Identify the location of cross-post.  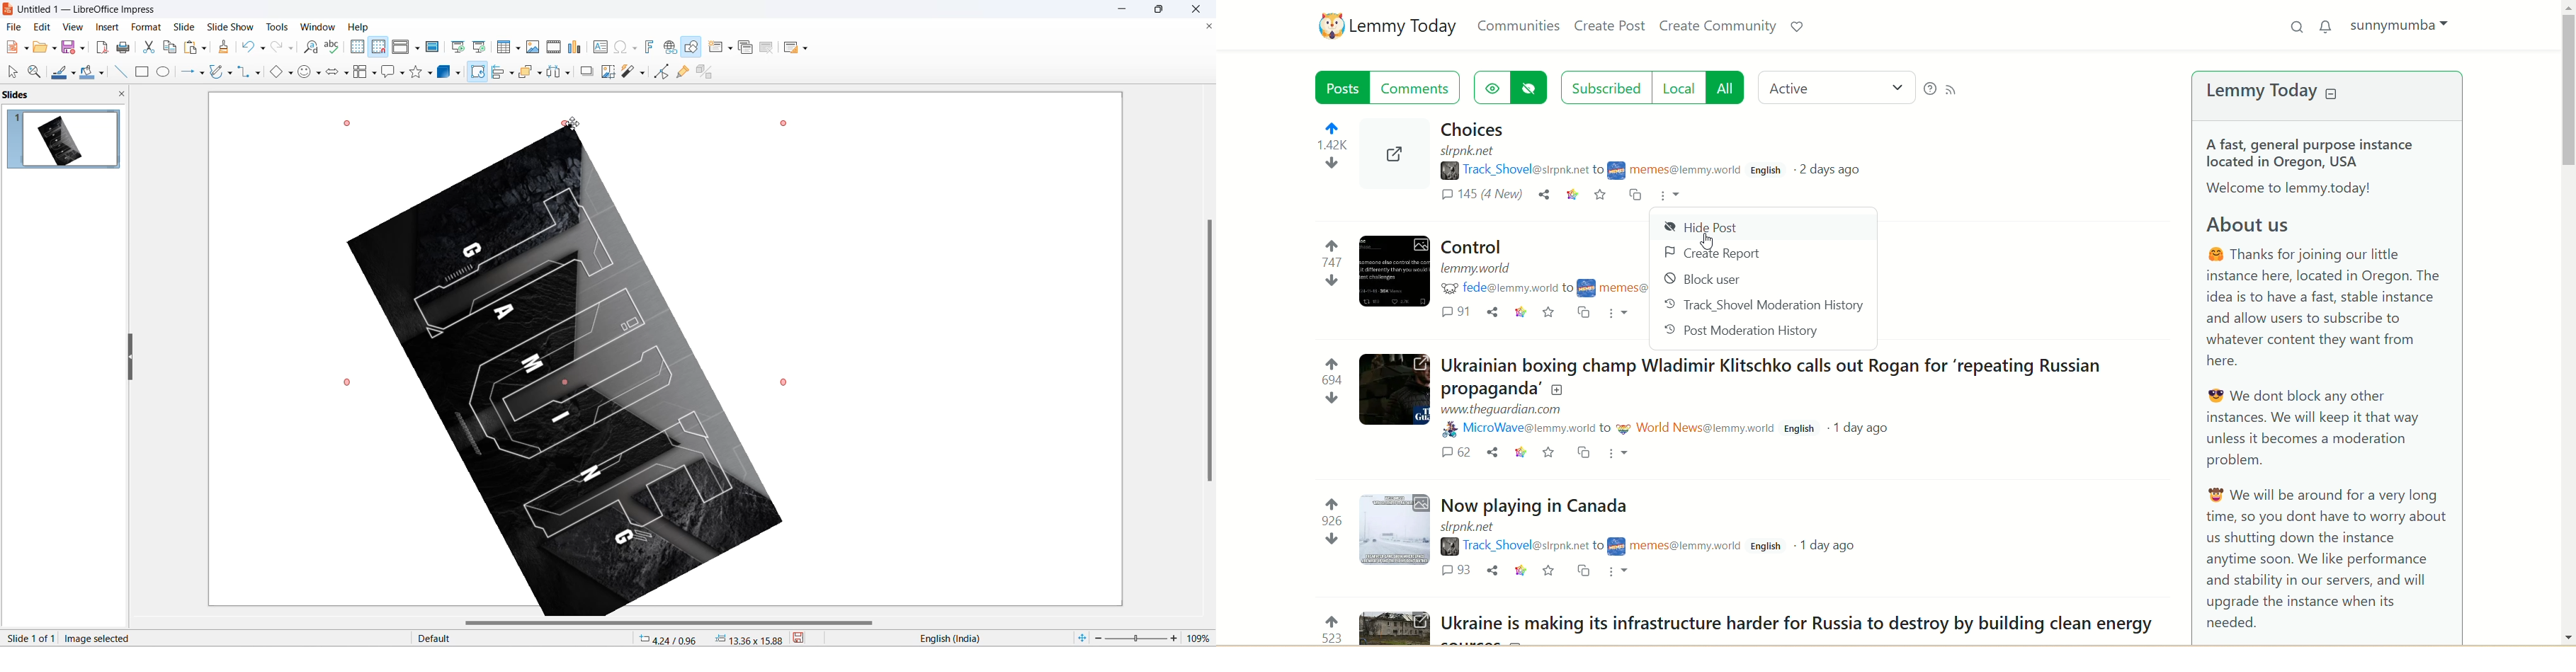
(1636, 197).